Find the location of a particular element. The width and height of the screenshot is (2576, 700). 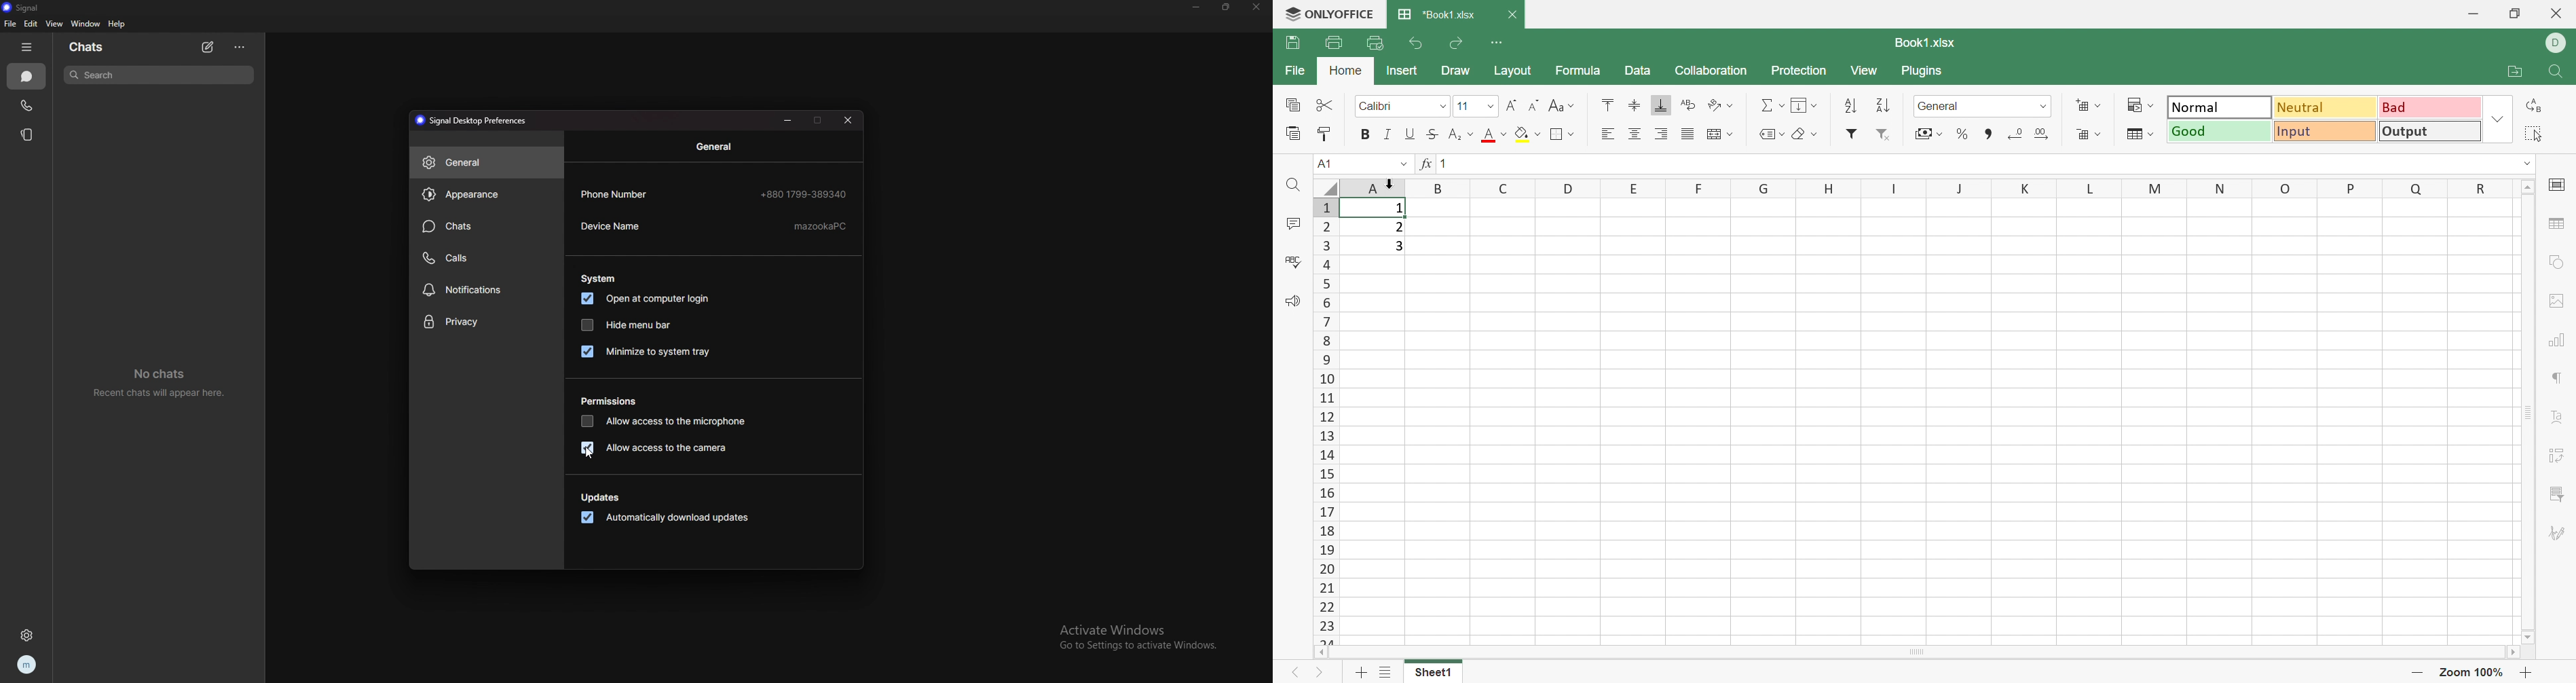

Customize Quick Access Toolbar is located at coordinates (1499, 42).